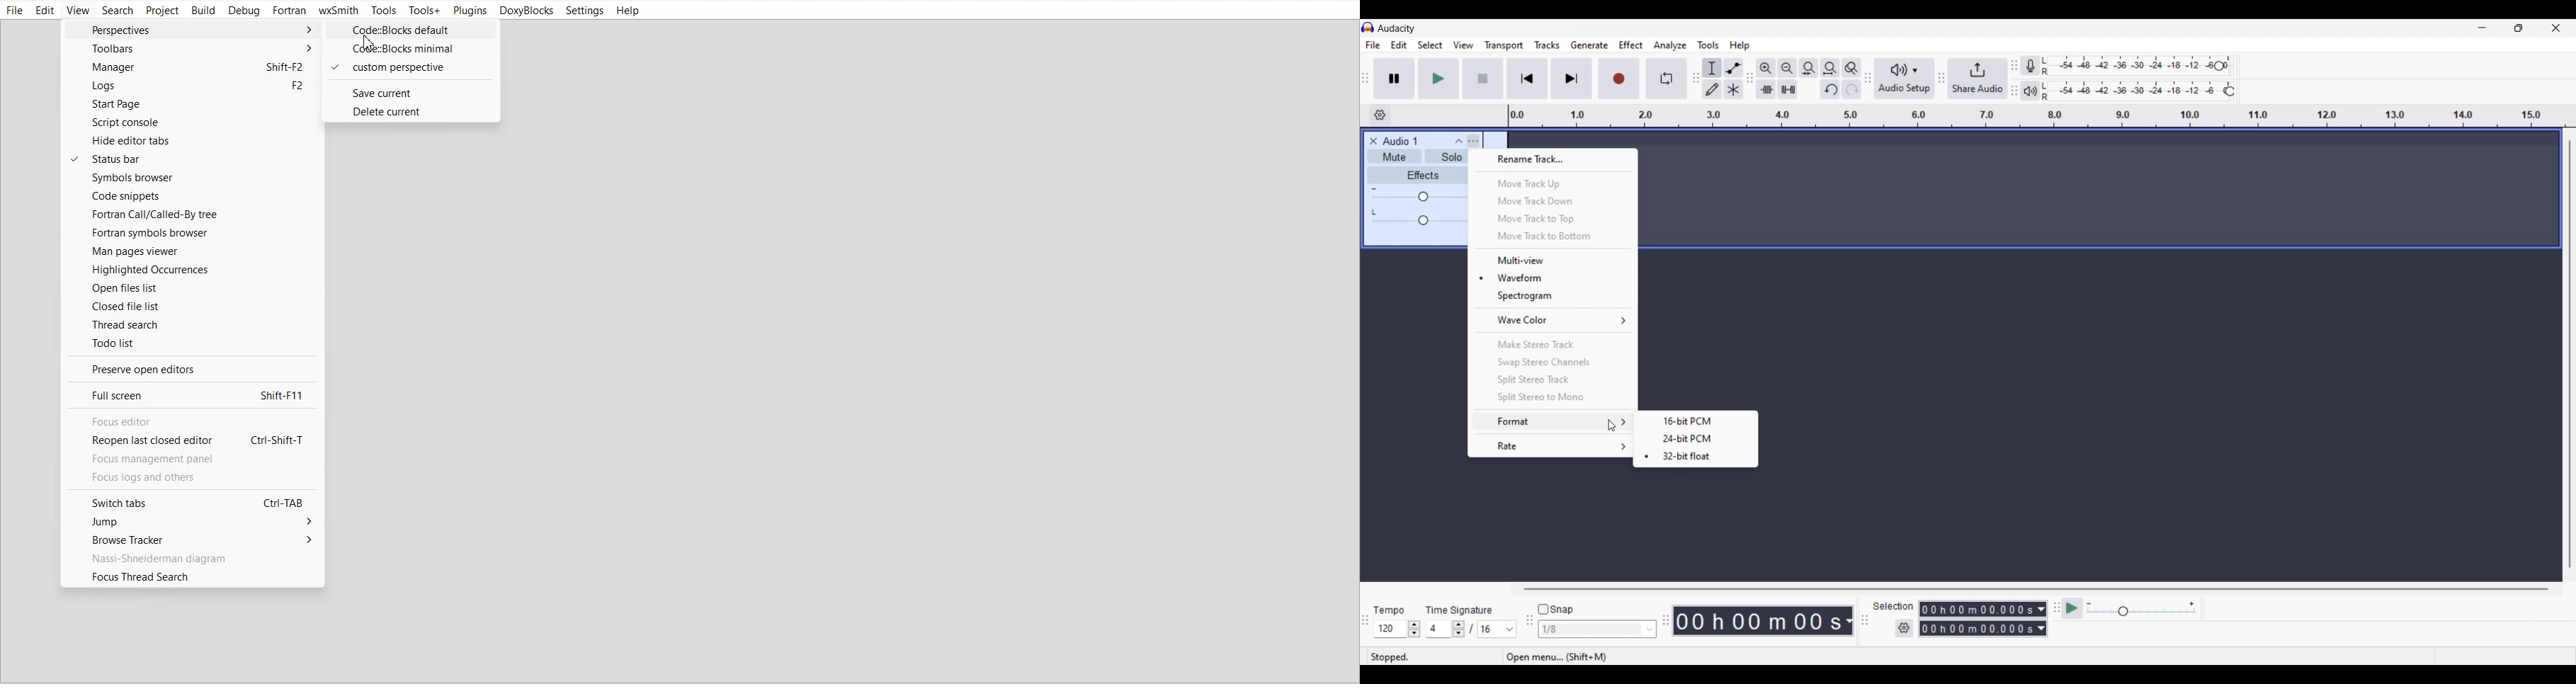 This screenshot has height=700, width=2576. What do you see at coordinates (2141, 91) in the screenshot?
I see `Playback level` at bounding box center [2141, 91].